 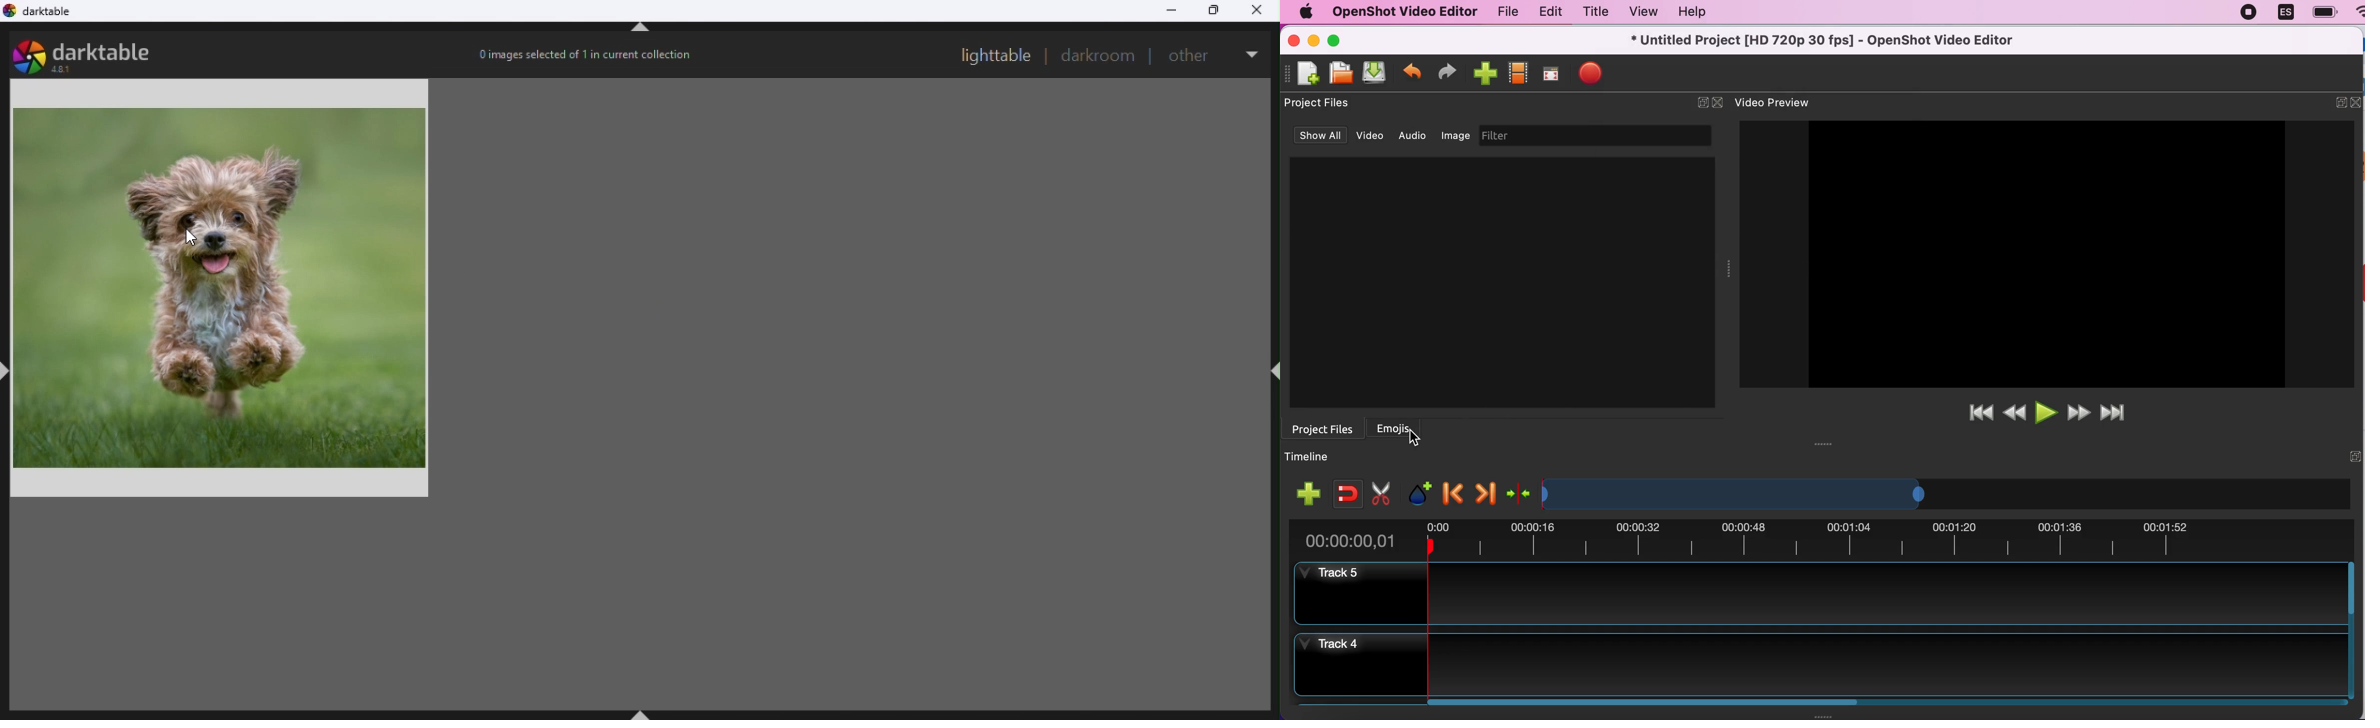 What do you see at coordinates (595, 58) in the screenshot?
I see `Image selection status` at bounding box center [595, 58].